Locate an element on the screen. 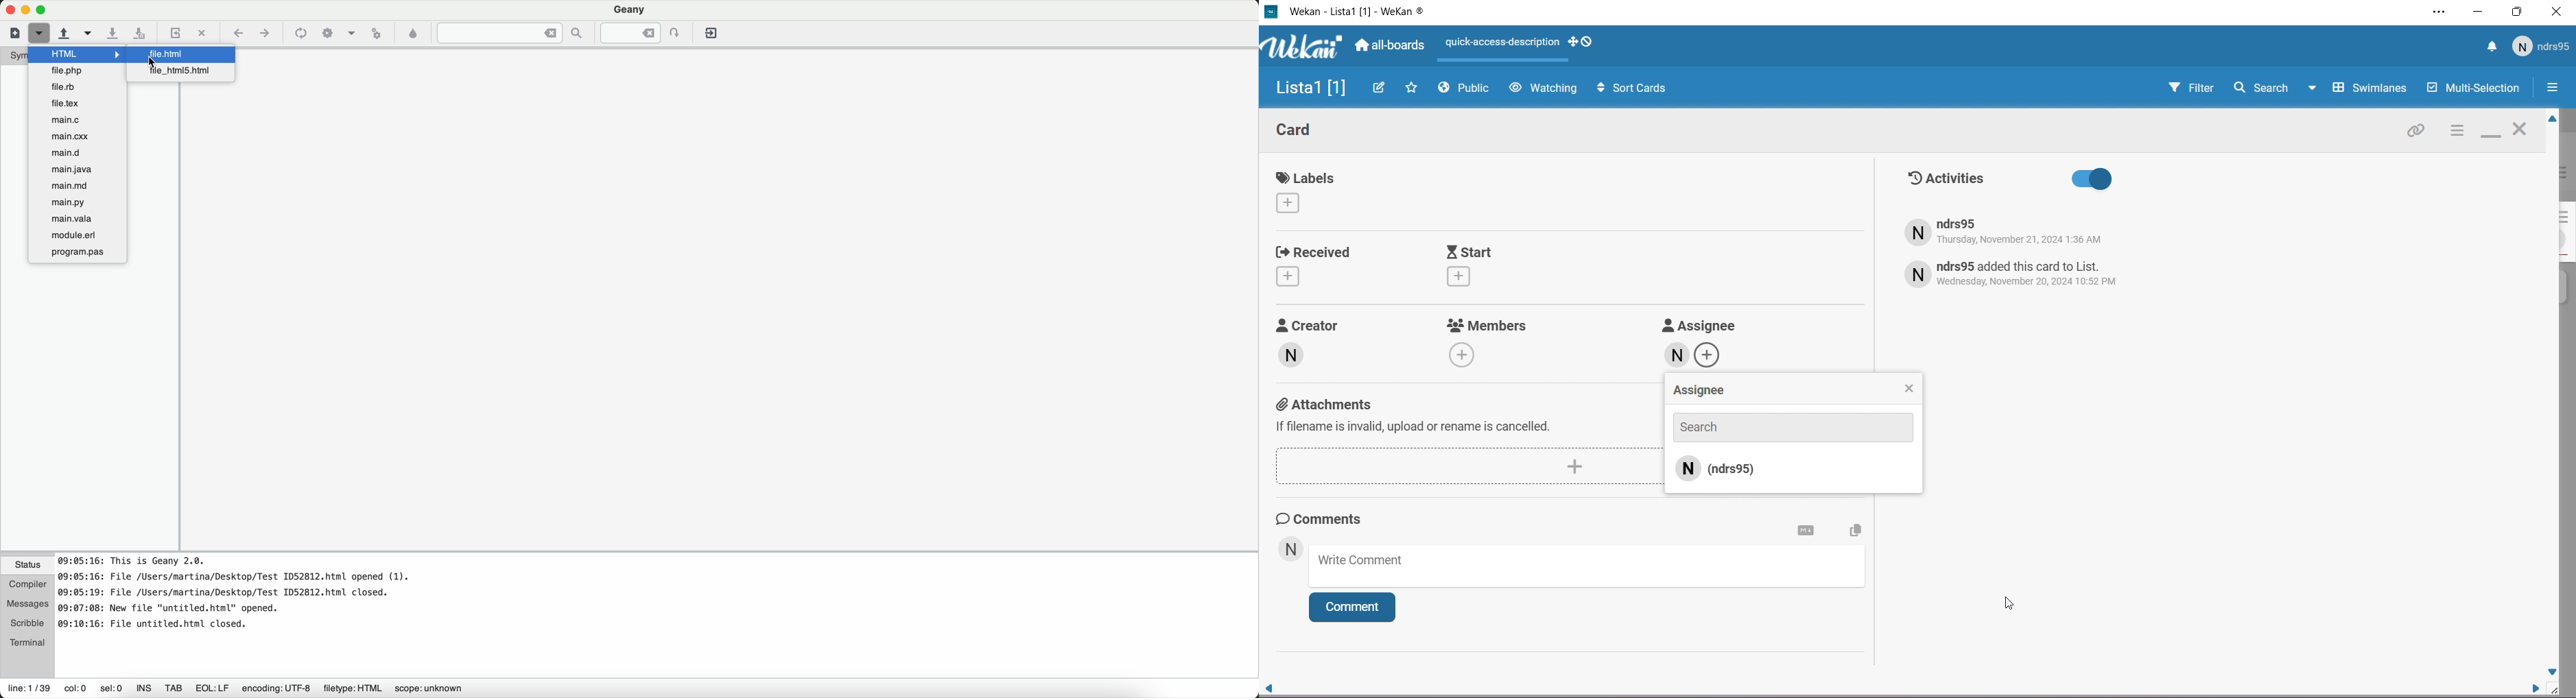 The height and width of the screenshot is (700, 2576). move down is located at coordinates (2553, 671).